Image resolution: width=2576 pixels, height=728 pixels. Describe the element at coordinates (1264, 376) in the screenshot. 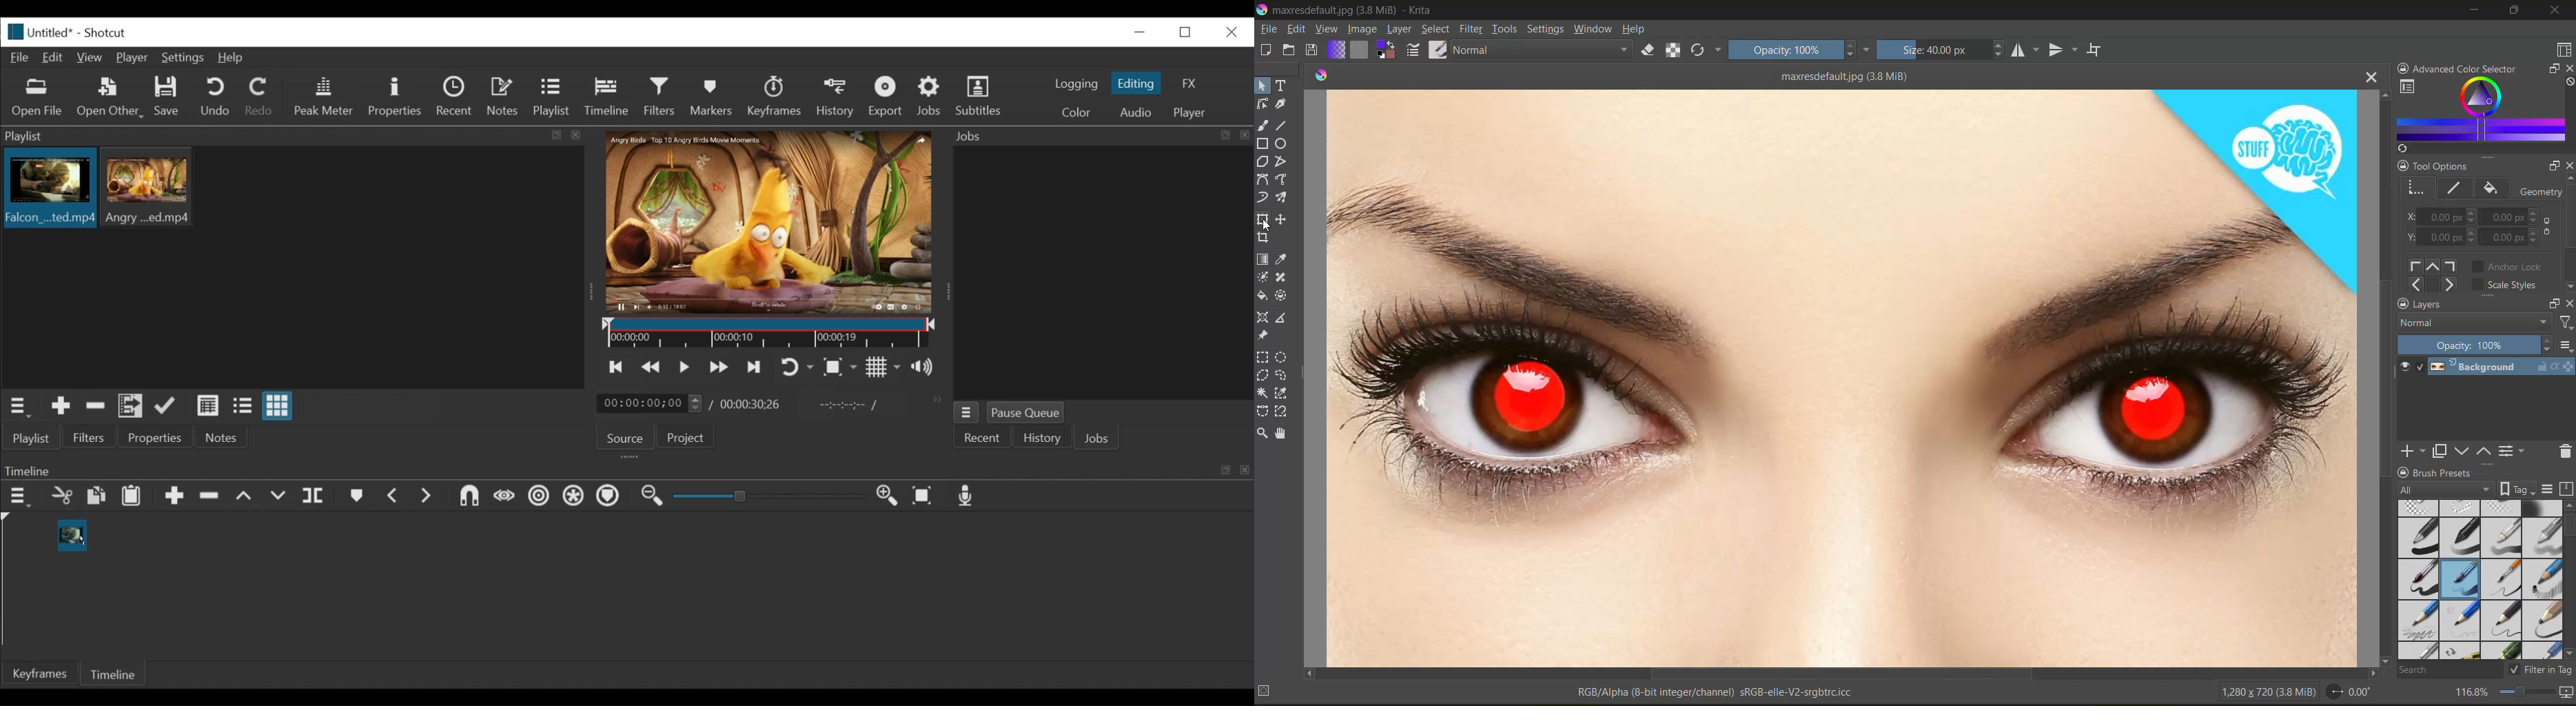

I see `tool` at that location.